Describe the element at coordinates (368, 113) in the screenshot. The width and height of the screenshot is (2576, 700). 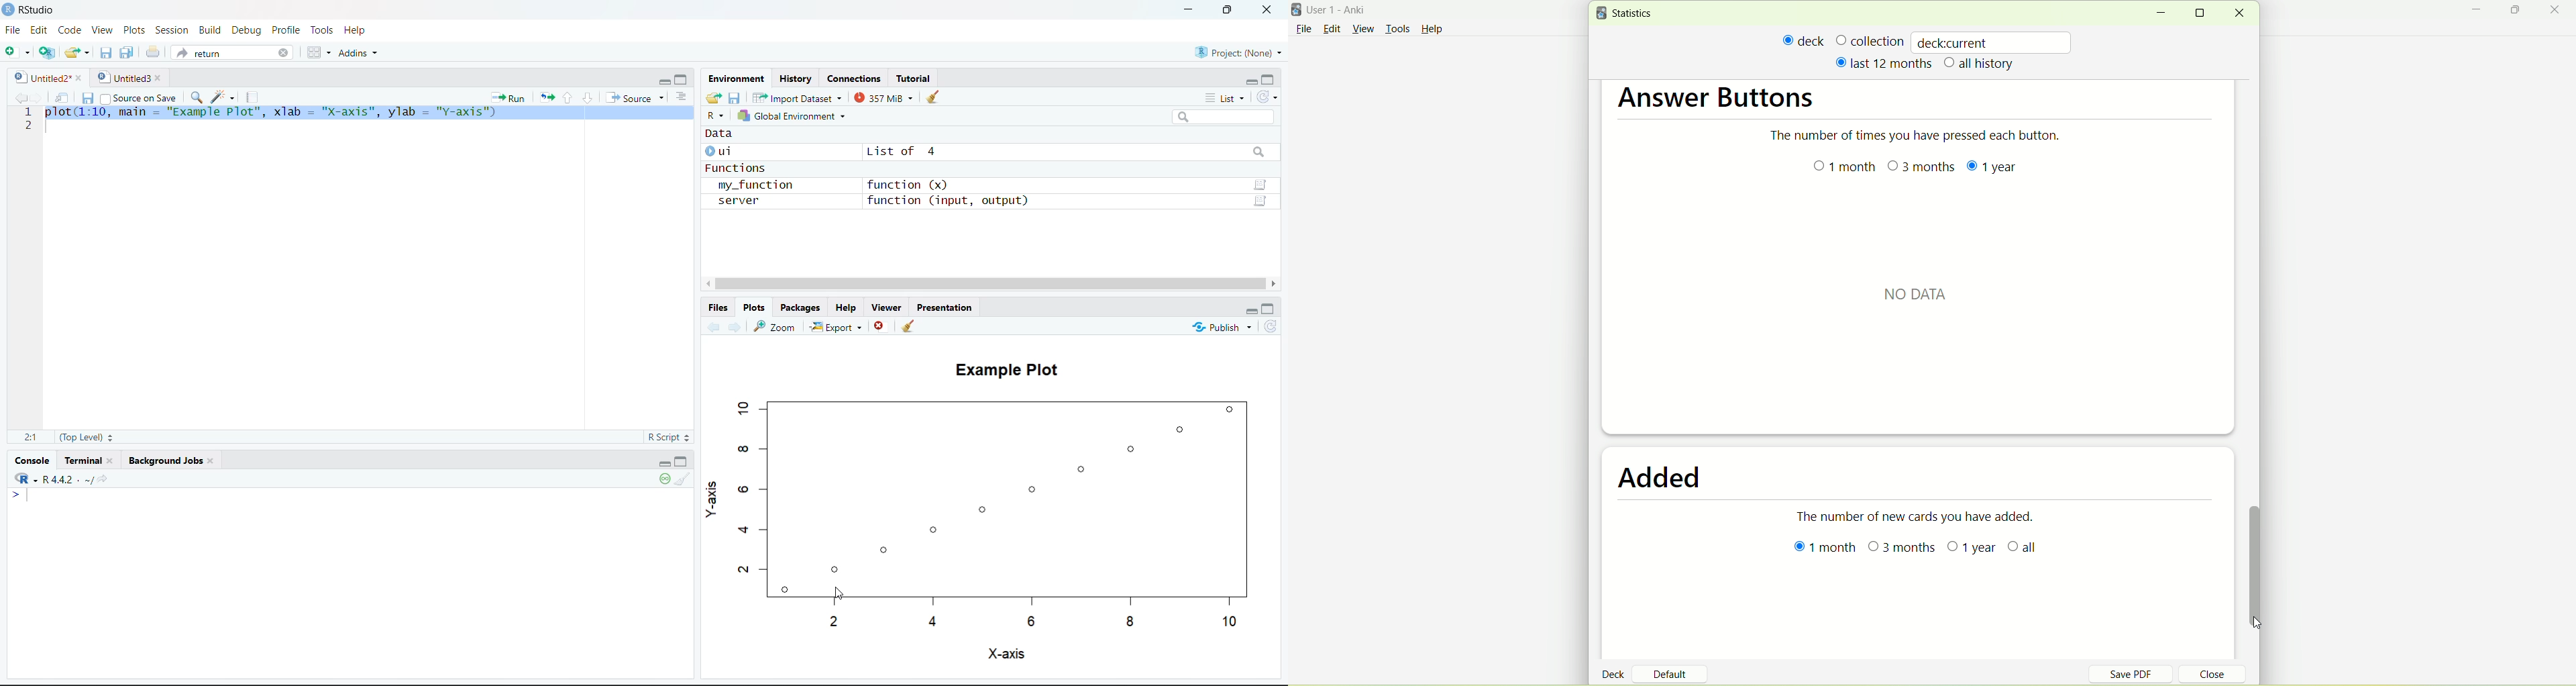
I see `plot(1:10, main = "Example Plot", xlab = "X-axis", ylab = "y-axis")` at that location.